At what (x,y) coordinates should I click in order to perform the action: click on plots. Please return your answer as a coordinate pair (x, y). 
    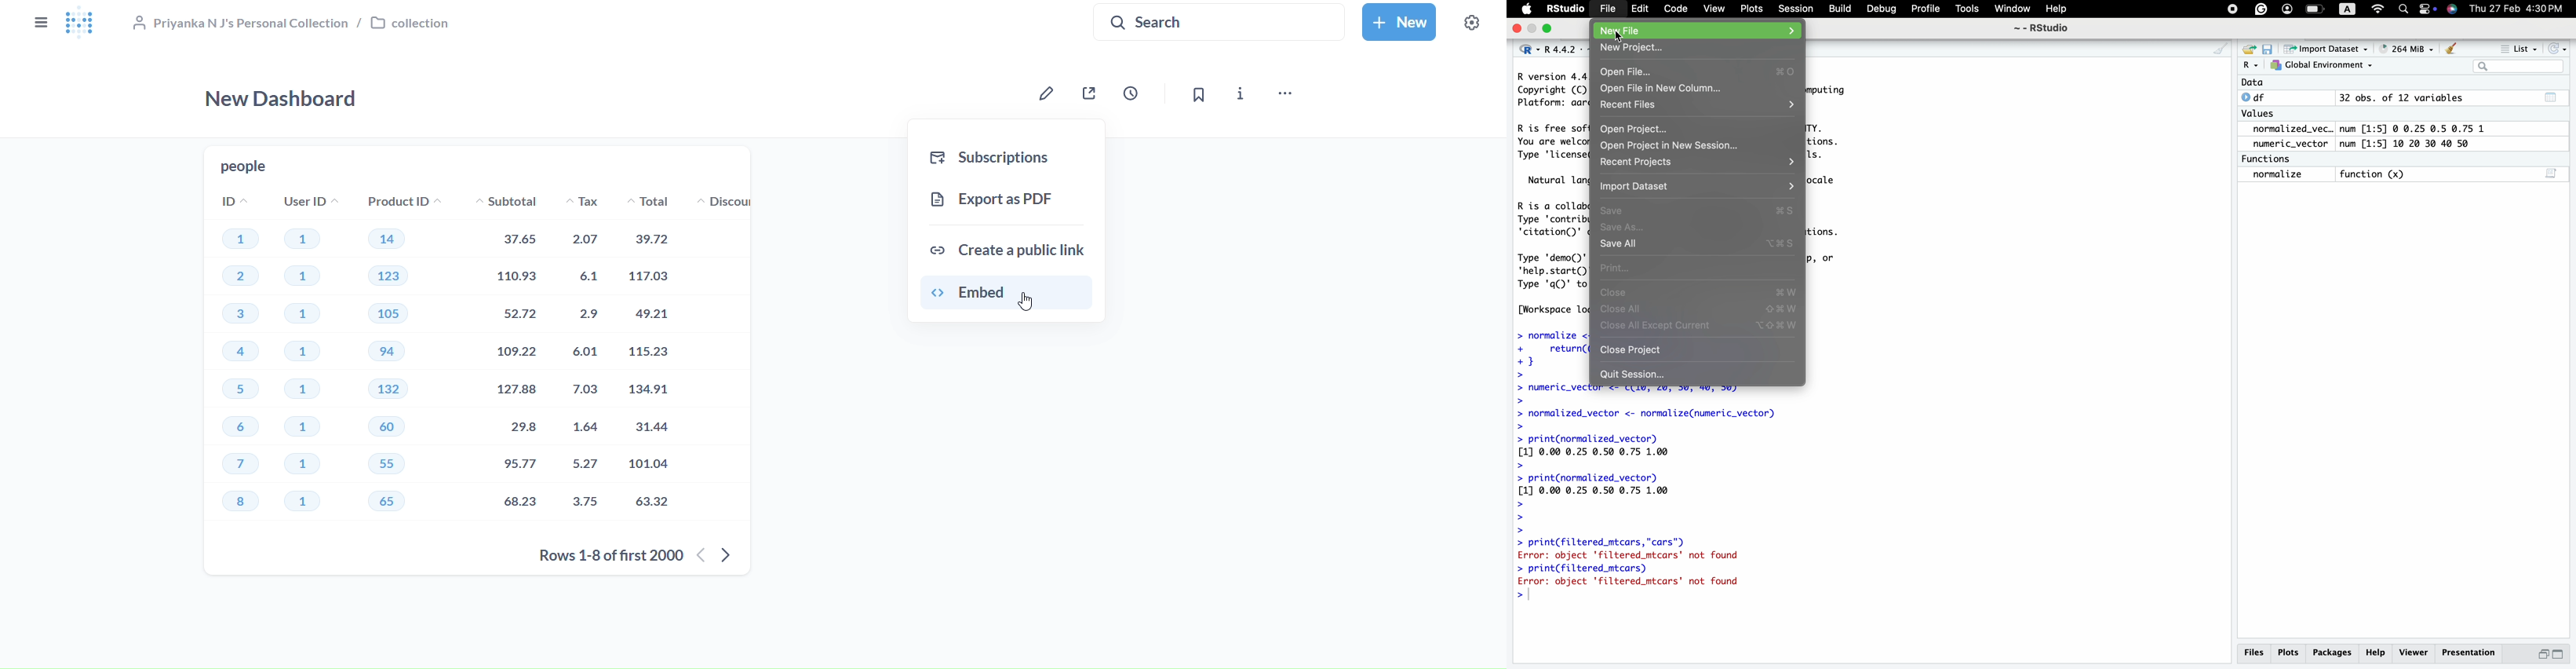
    Looking at the image, I should click on (2288, 653).